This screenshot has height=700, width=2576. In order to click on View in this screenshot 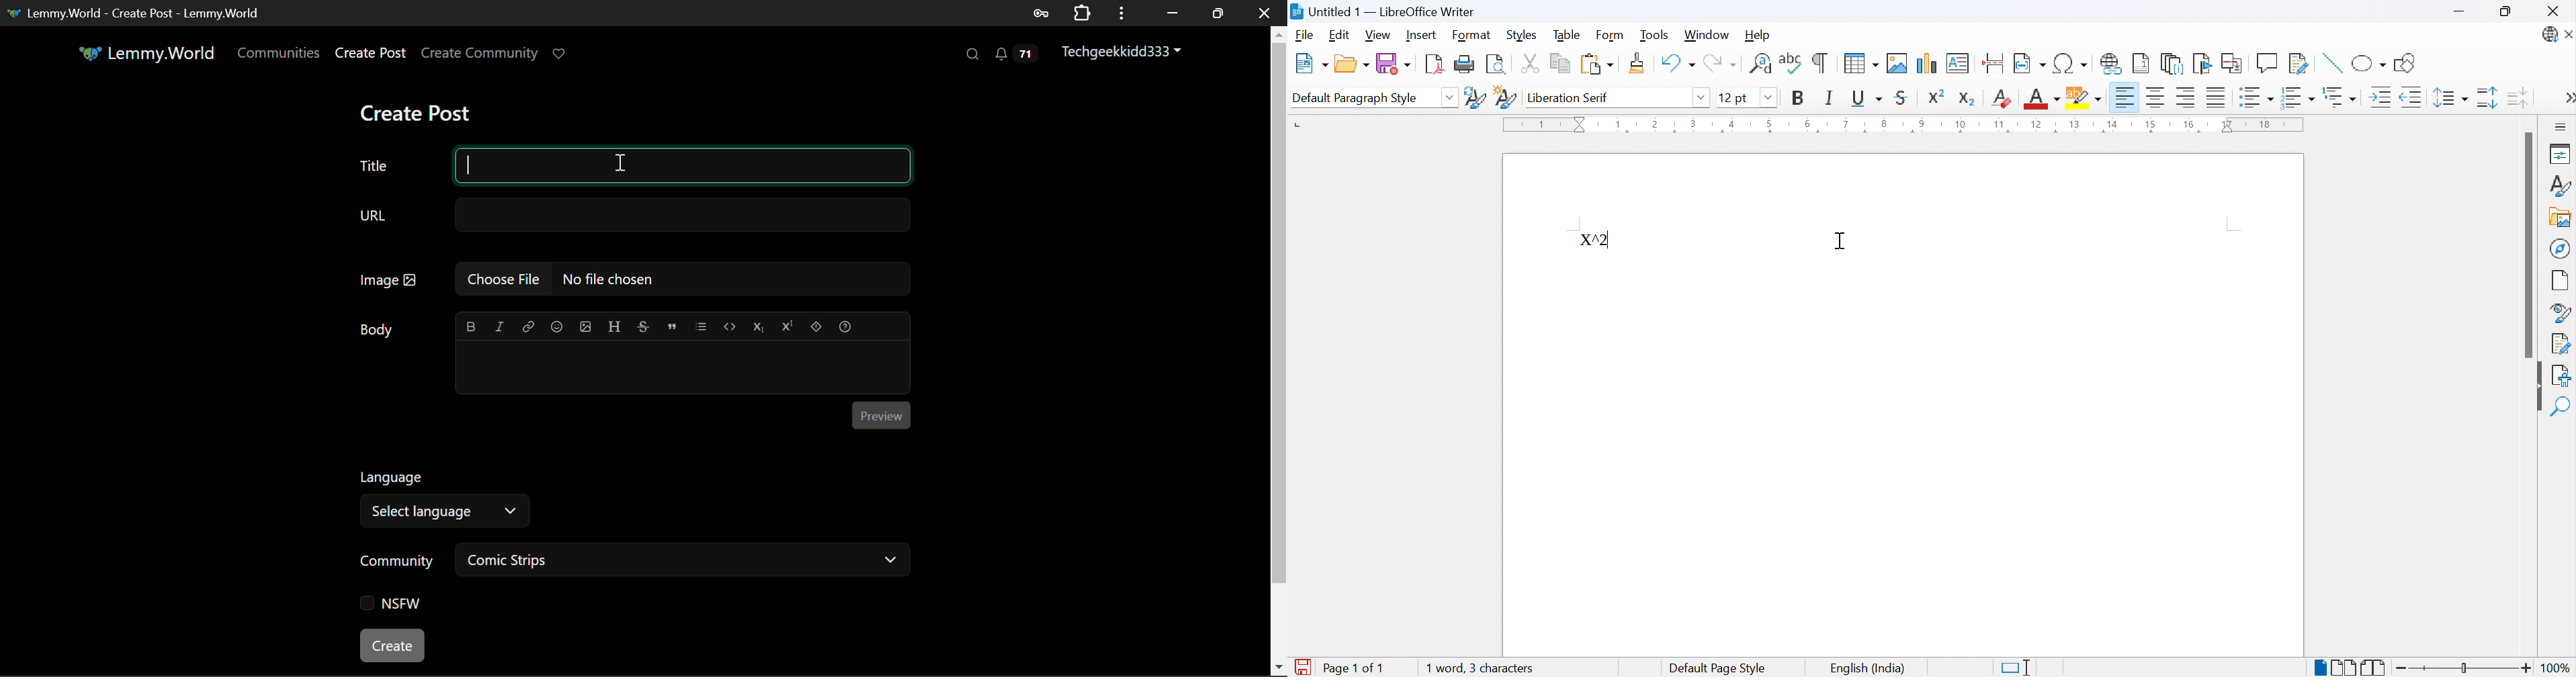, I will do `click(1379, 37)`.